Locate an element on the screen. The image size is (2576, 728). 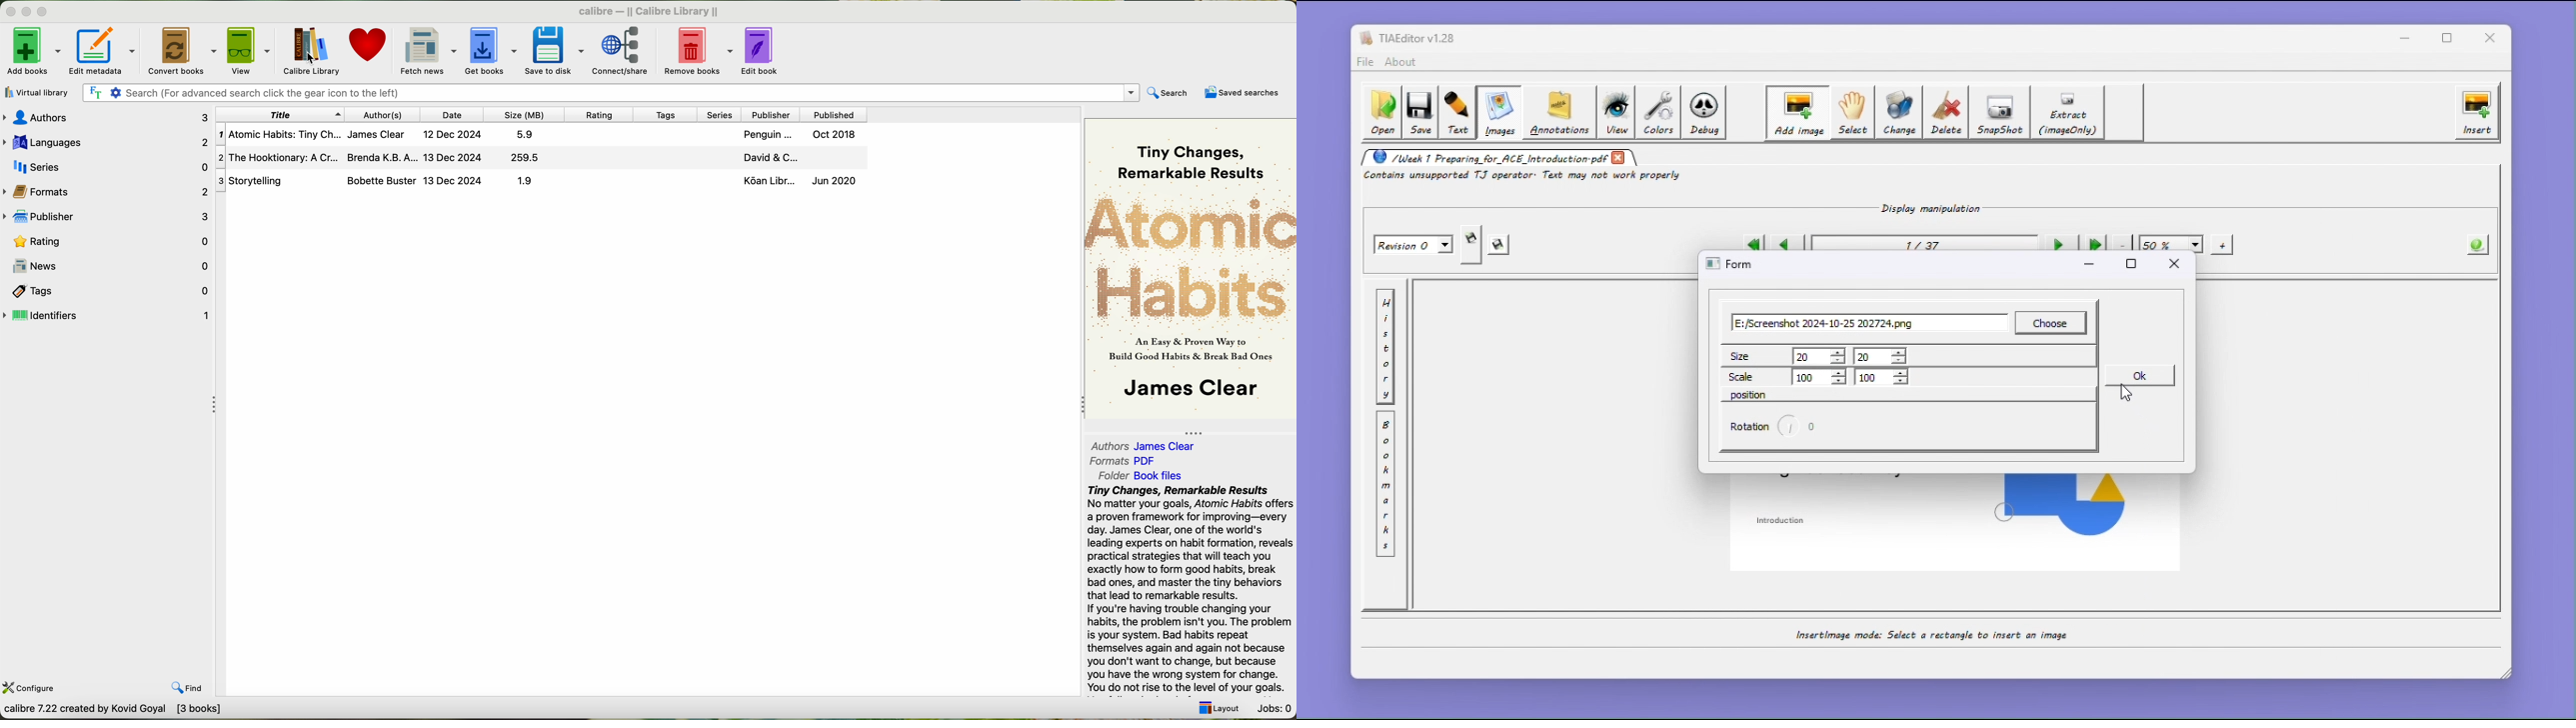
Minimize is located at coordinates (28, 12).